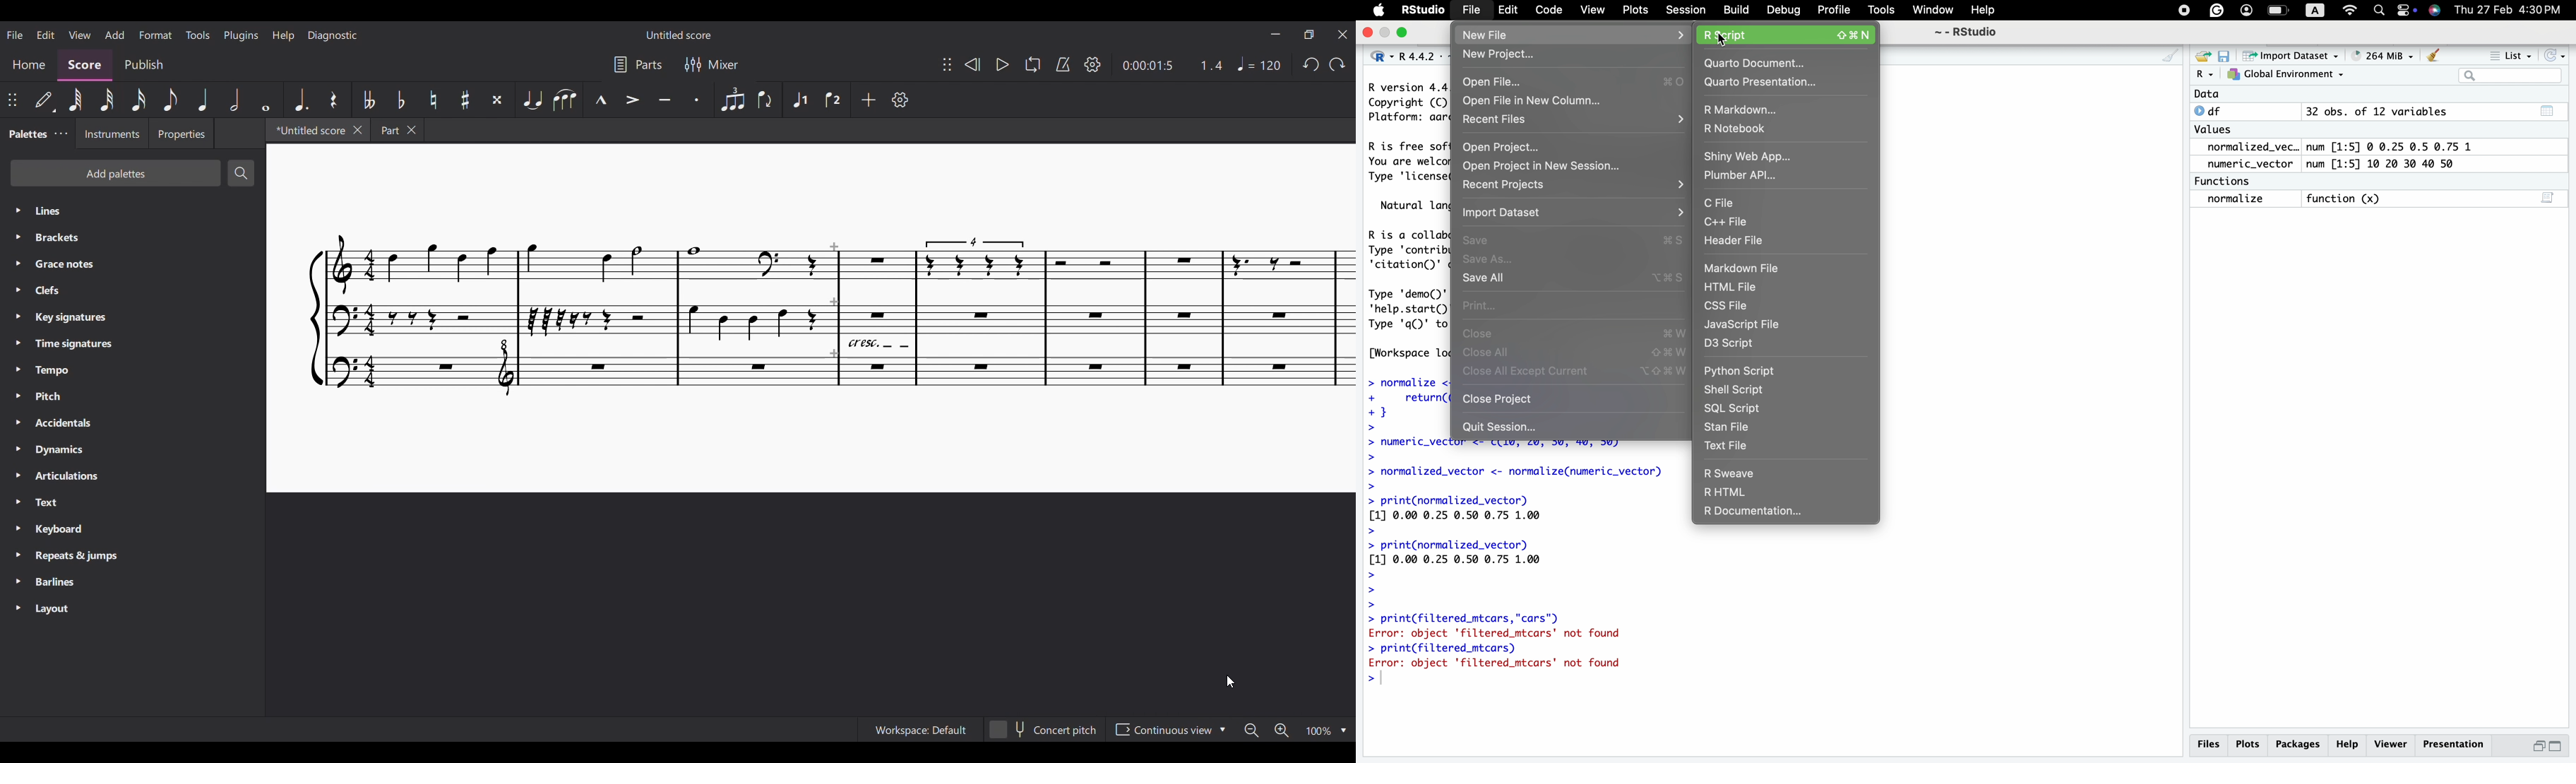  Describe the element at coordinates (398, 130) in the screenshot. I see `Earlier tab` at that location.